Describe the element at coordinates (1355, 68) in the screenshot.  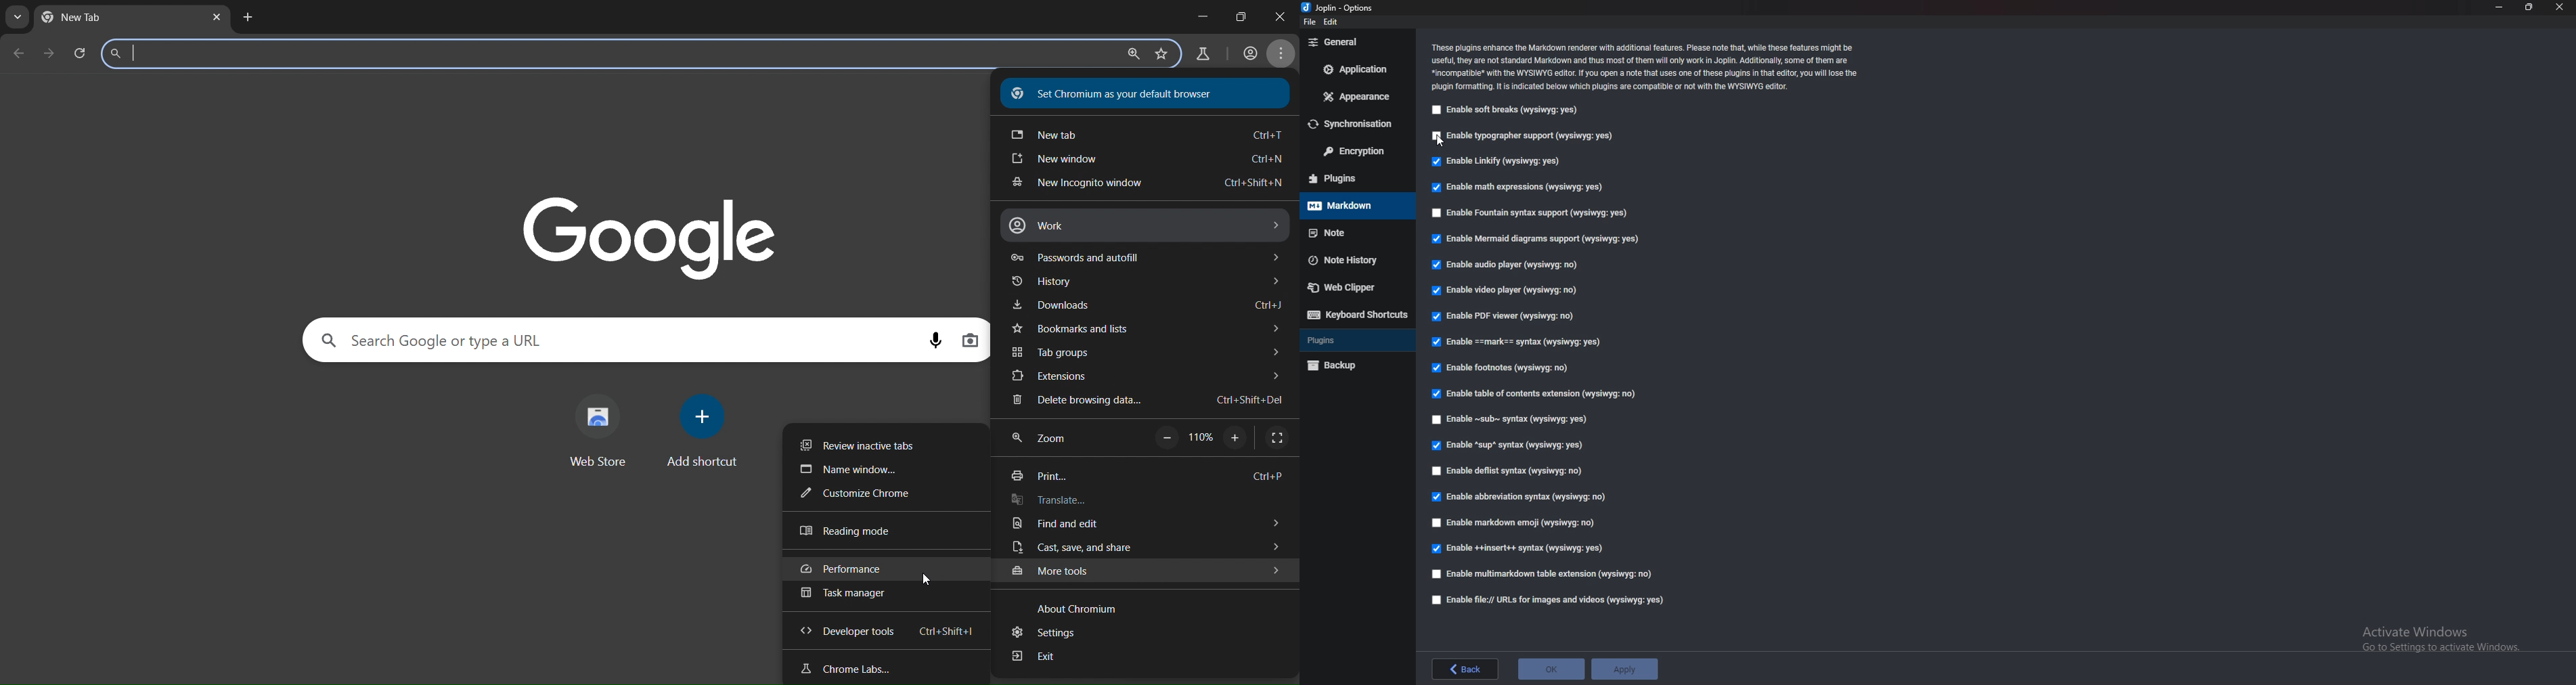
I see `application` at that location.